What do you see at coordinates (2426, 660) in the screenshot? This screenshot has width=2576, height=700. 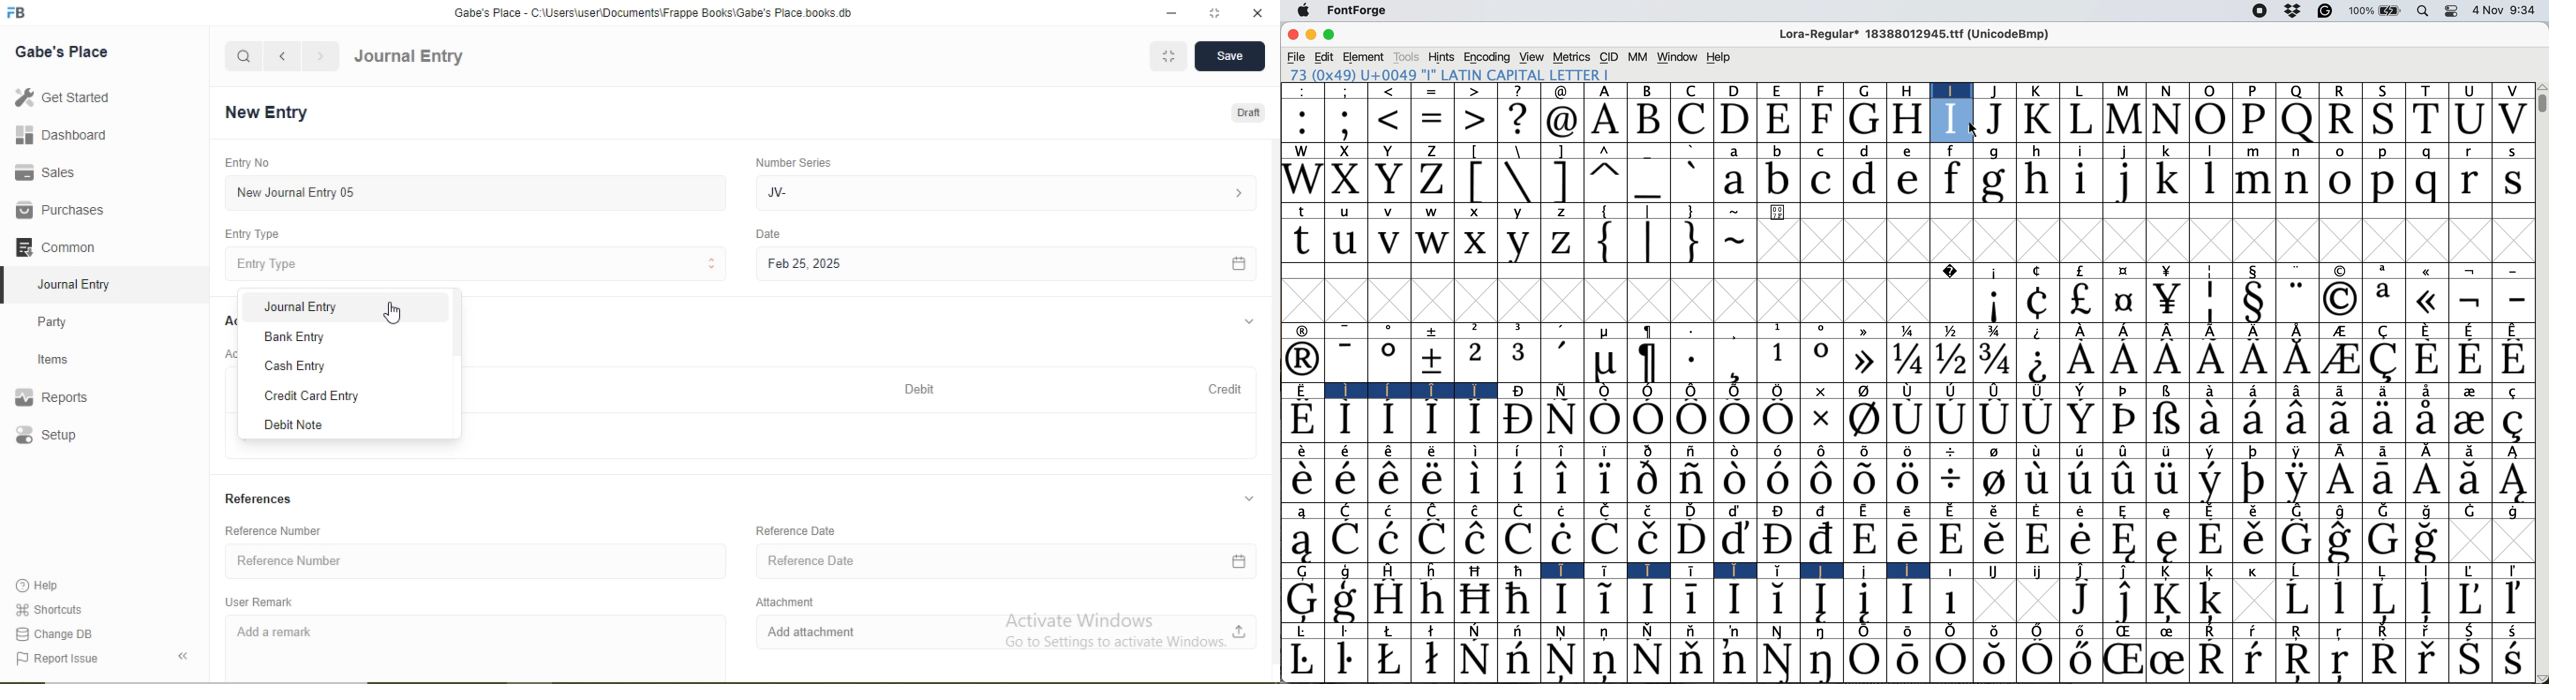 I see `Symbol` at bounding box center [2426, 660].